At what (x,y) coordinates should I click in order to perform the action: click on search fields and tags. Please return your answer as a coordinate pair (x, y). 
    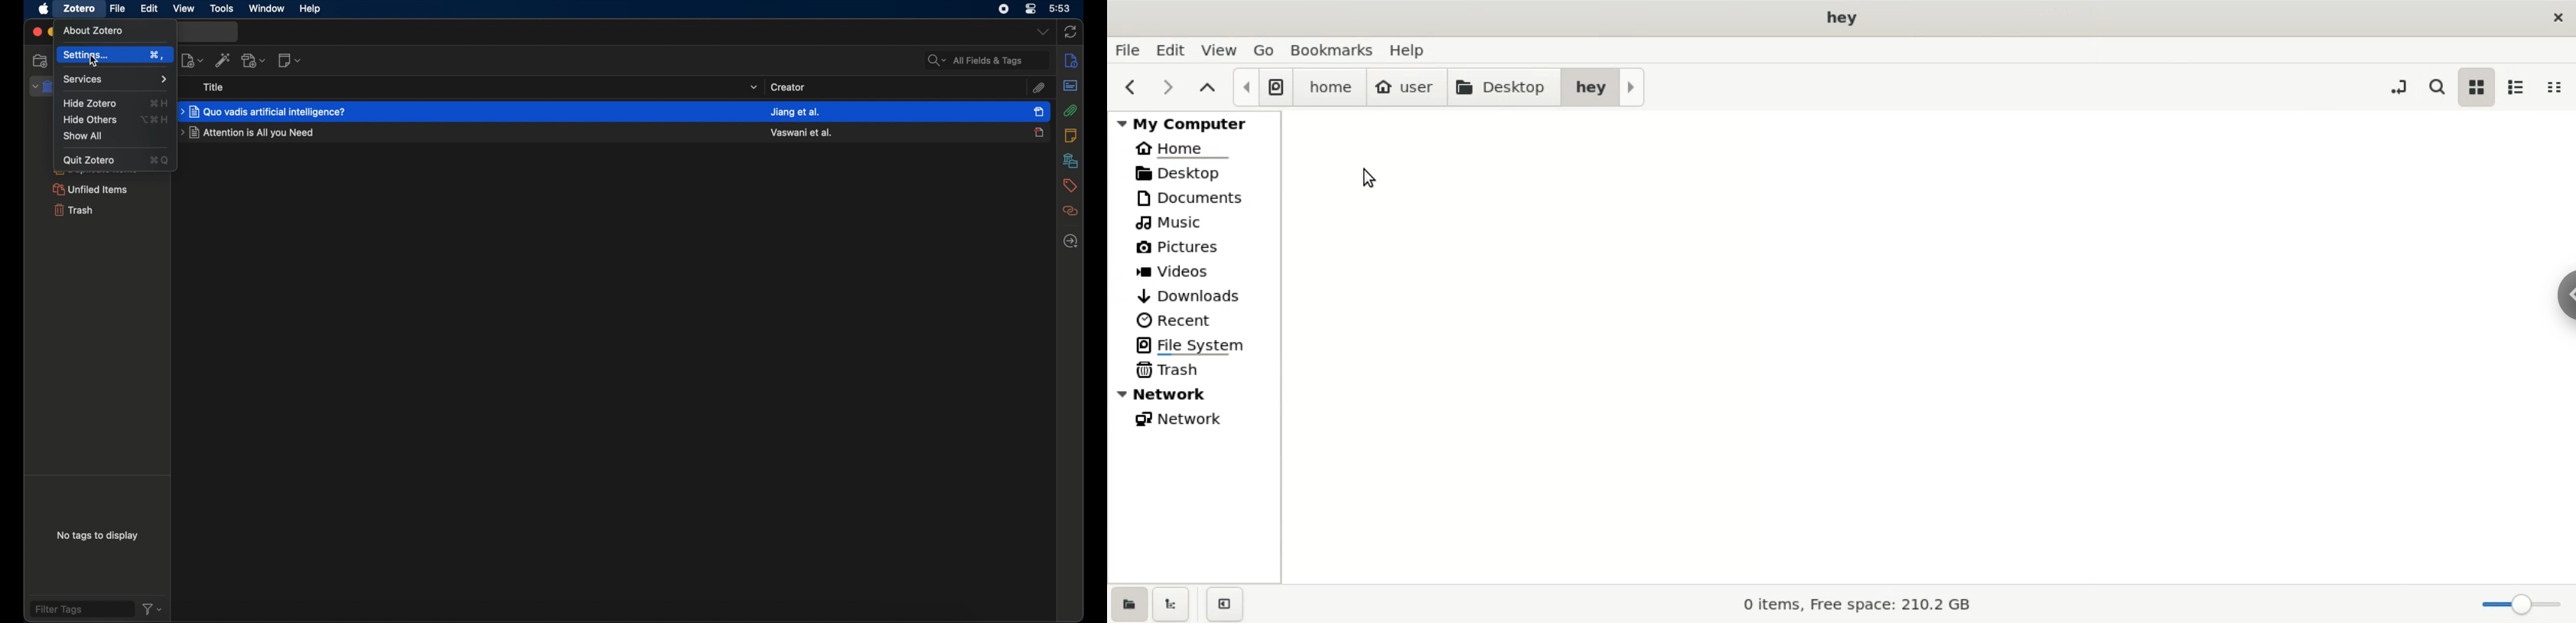
    Looking at the image, I should click on (987, 60).